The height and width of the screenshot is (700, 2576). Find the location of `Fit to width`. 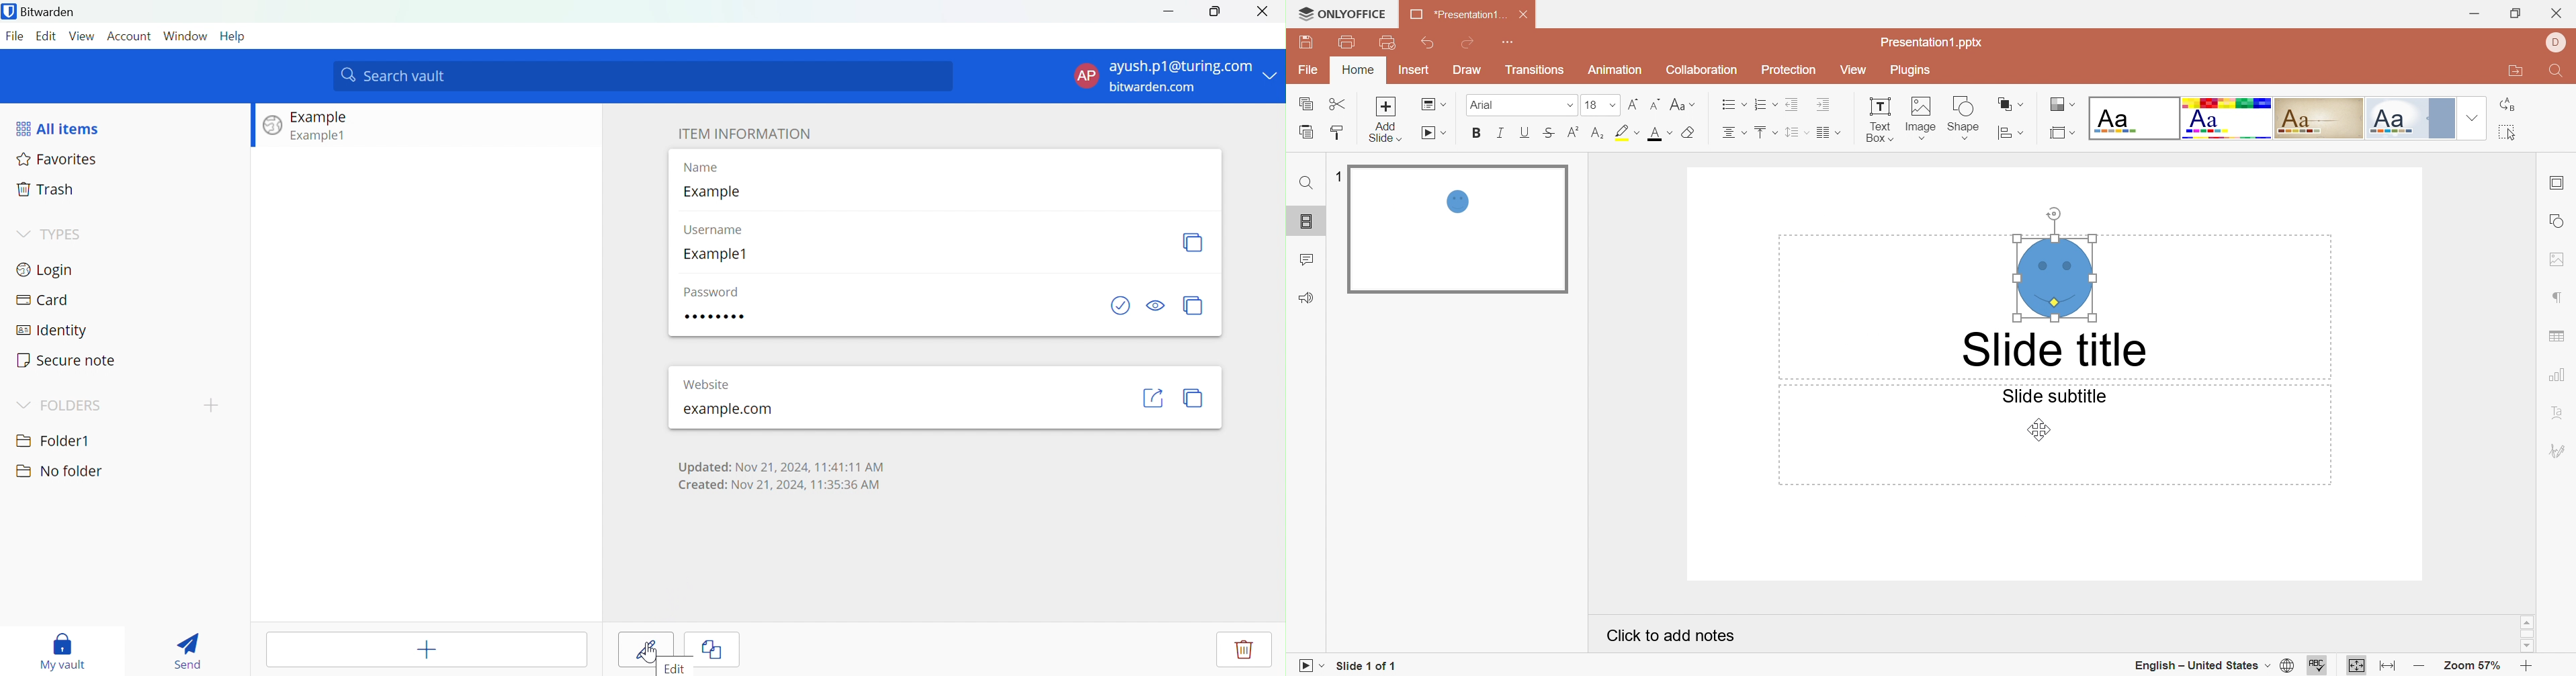

Fit to width is located at coordinates (2388, 666).